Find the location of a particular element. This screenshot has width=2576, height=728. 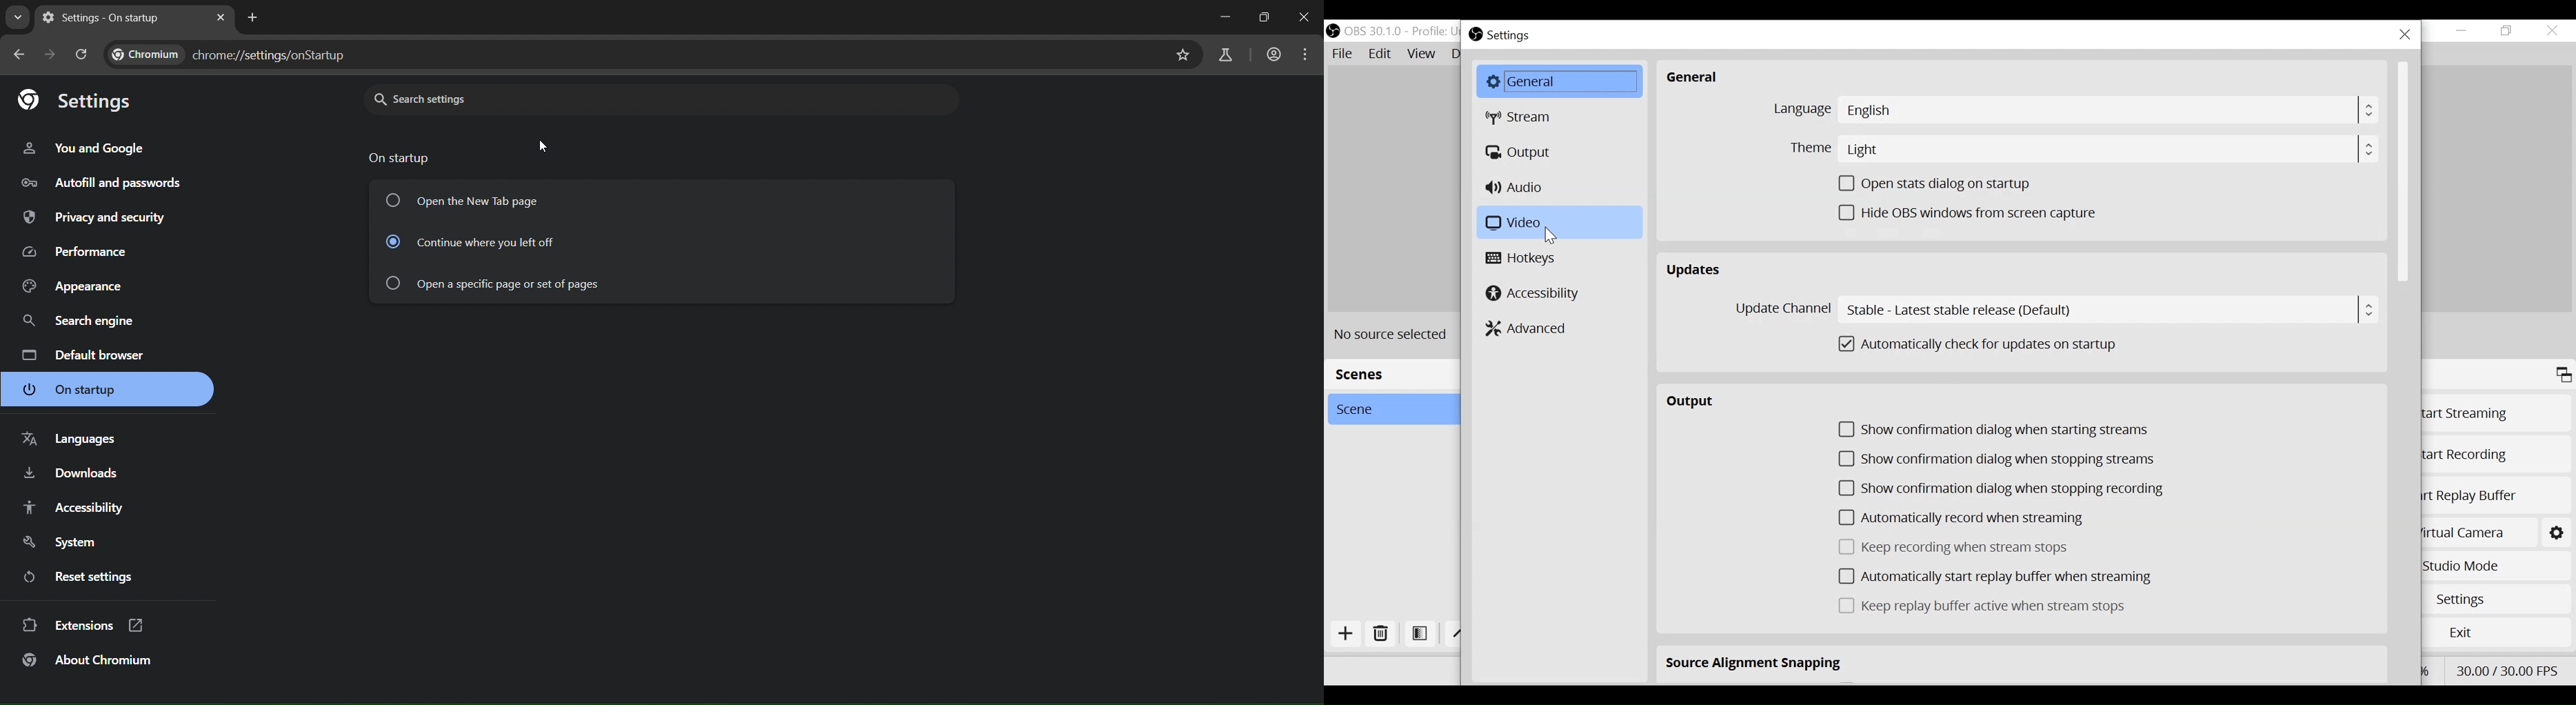

minimize is located at coordinates (2462, 31).